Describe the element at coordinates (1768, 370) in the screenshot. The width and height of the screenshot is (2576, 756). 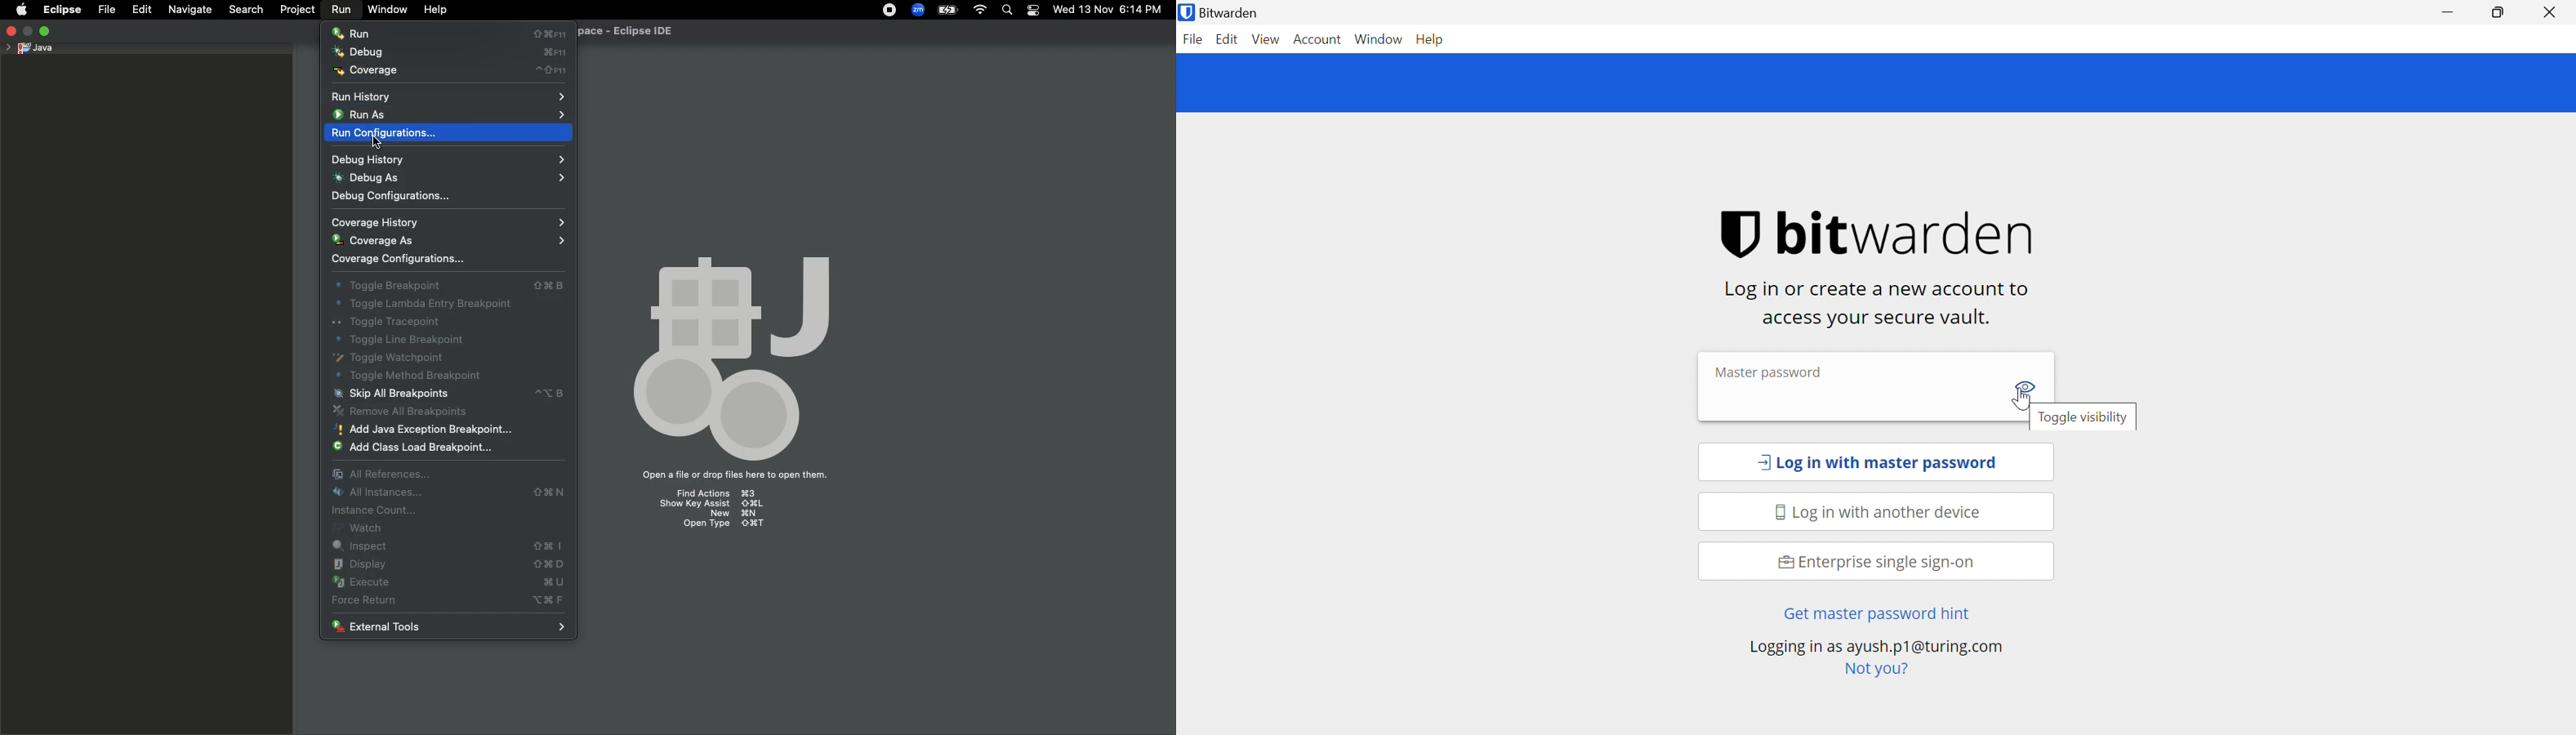
I see `Master password` at that location.